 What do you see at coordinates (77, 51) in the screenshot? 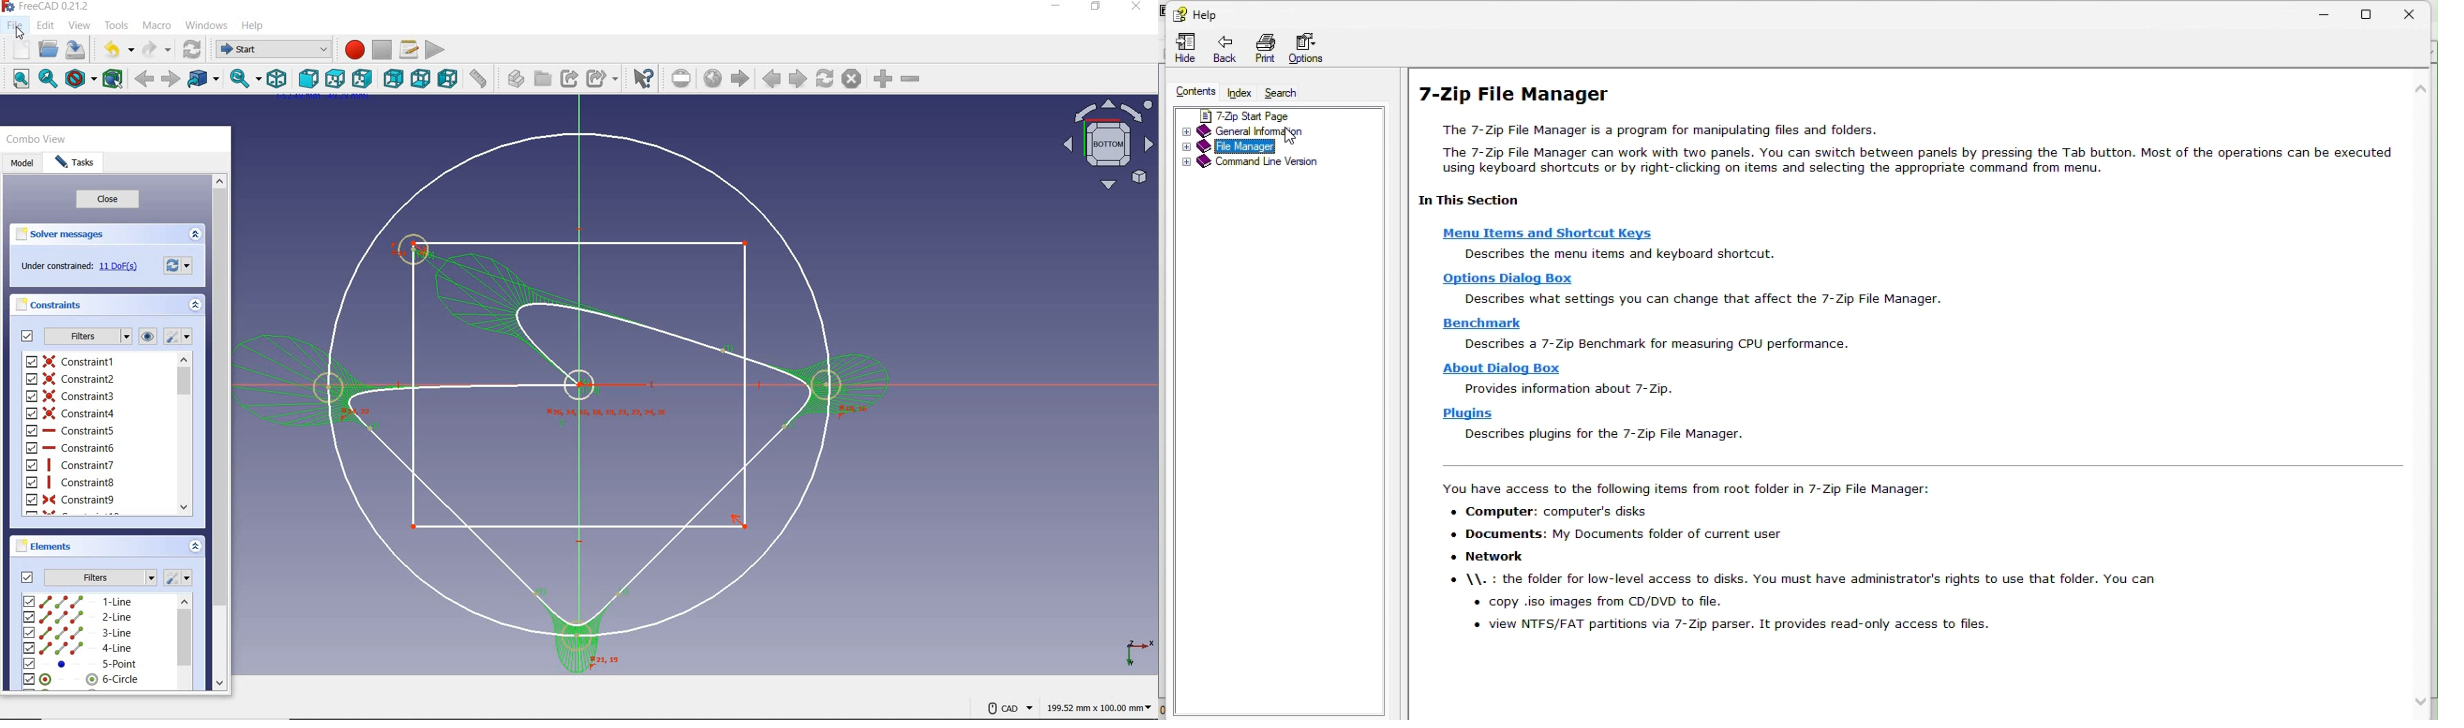
I see `save` at bounding box center [77, 51].